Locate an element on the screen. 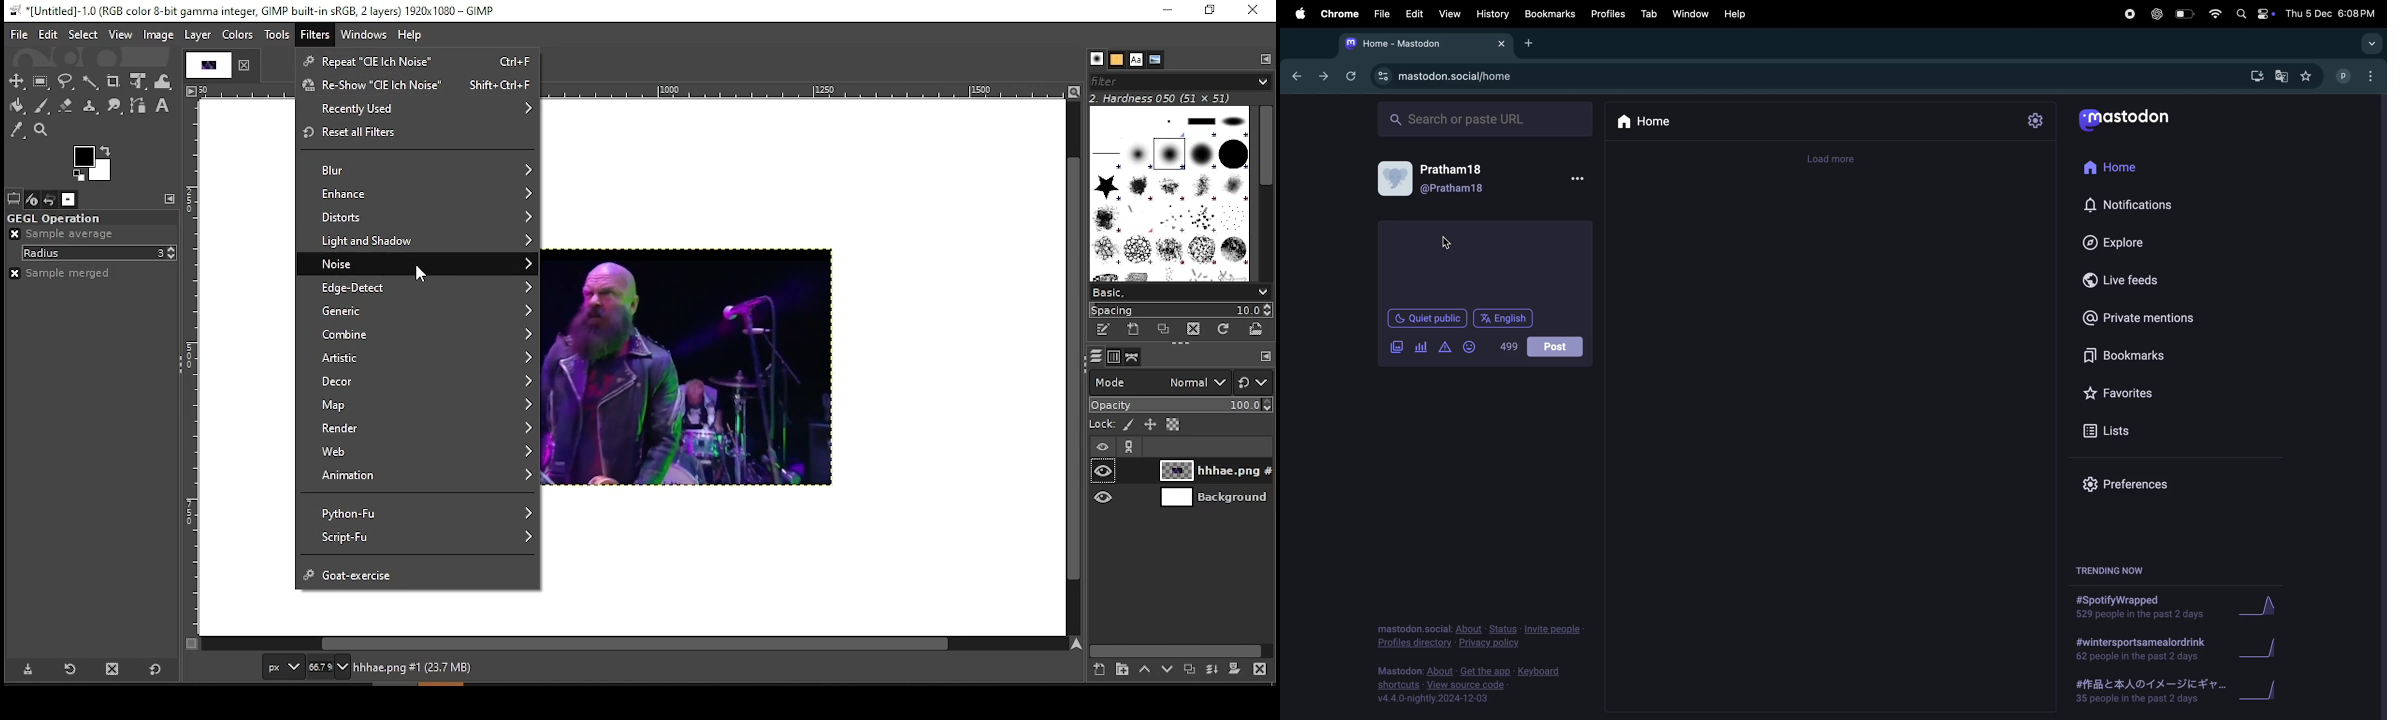 This screenshot has width=2408, height=728. apple menu is located at coordinates (1299, 14).